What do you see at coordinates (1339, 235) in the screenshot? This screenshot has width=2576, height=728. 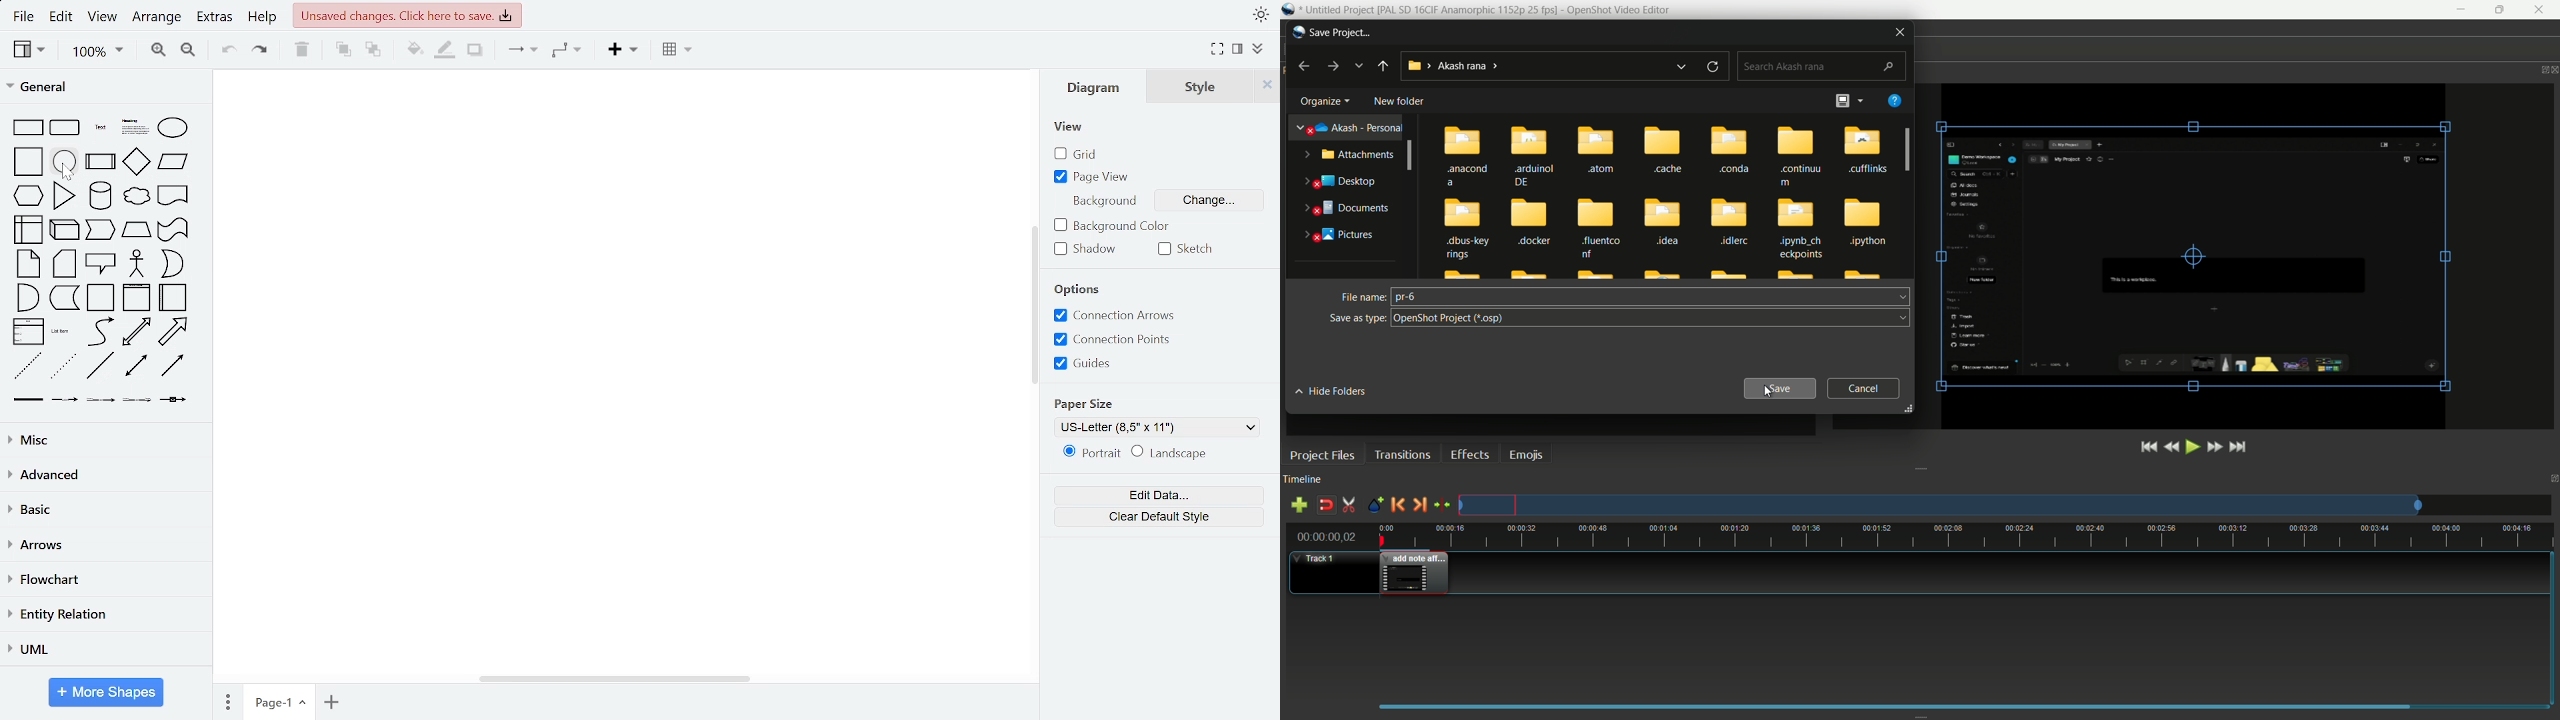 I see `pictures` at bounding box center [1339, 235].